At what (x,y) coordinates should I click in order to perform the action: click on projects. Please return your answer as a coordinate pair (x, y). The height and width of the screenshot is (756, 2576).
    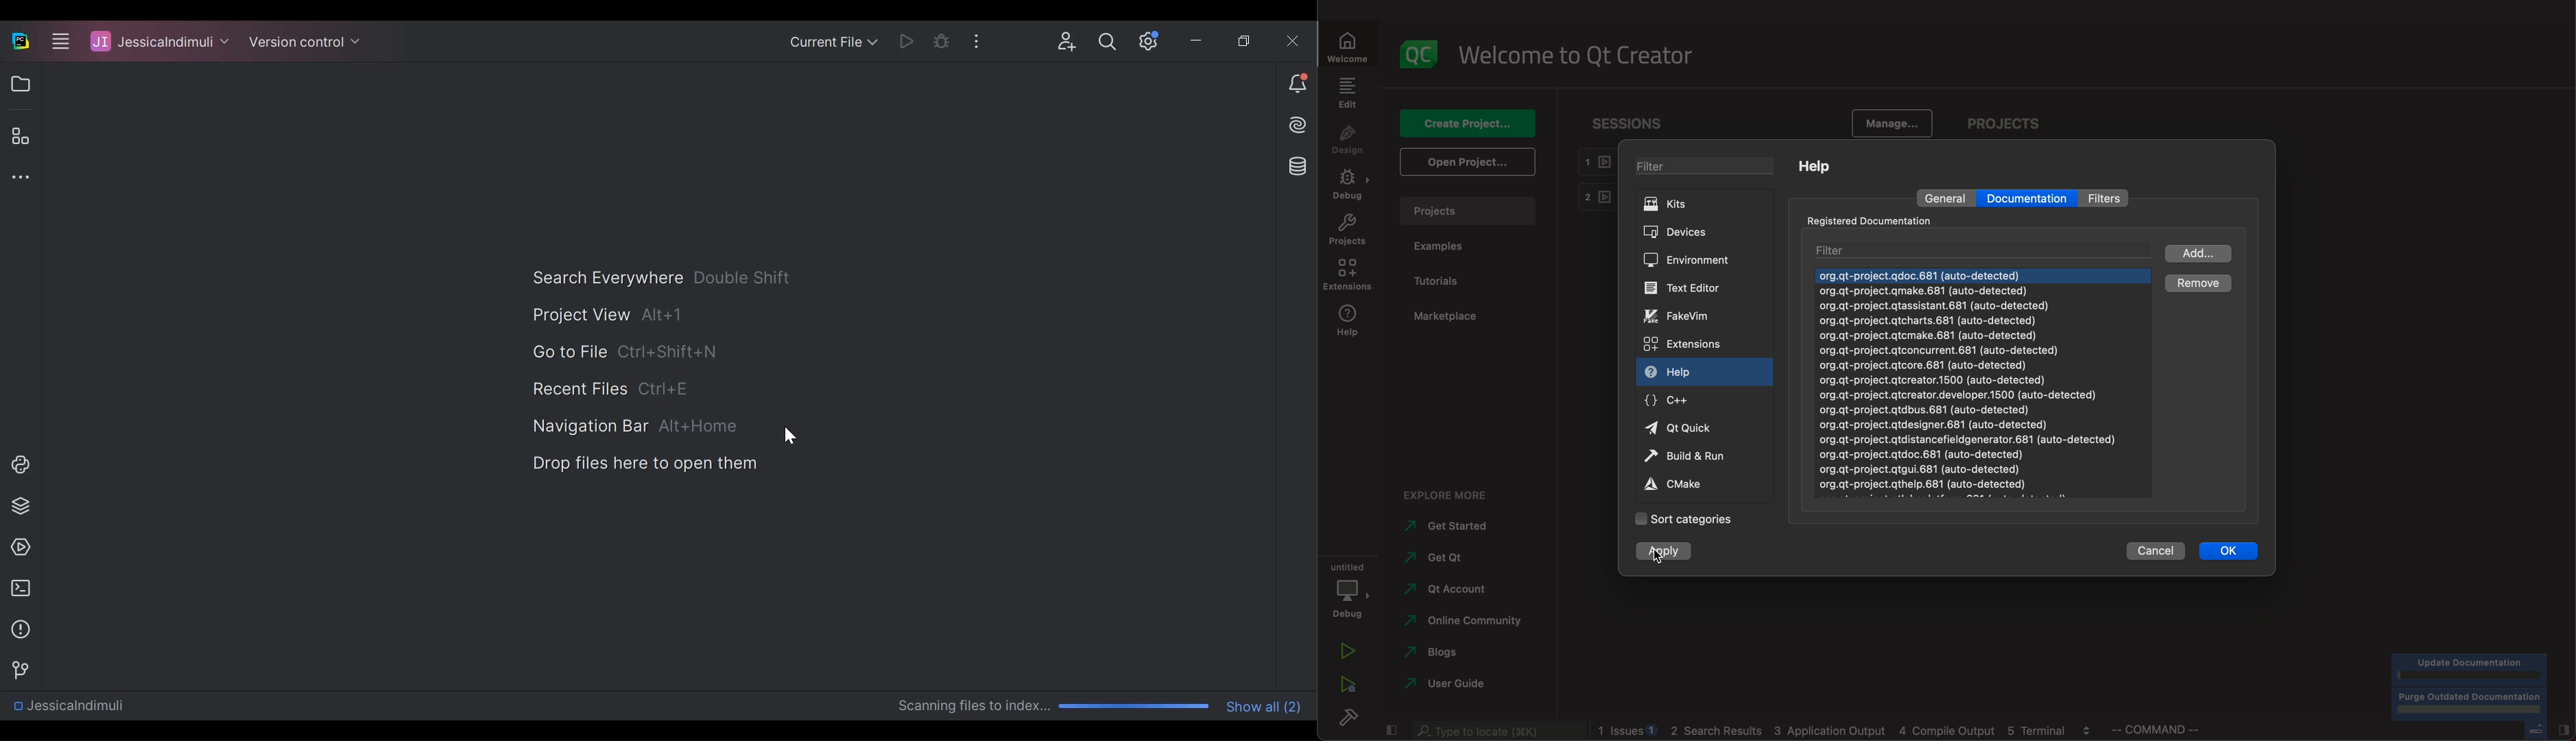
    Looking at the image, I should click on (1347, 229).